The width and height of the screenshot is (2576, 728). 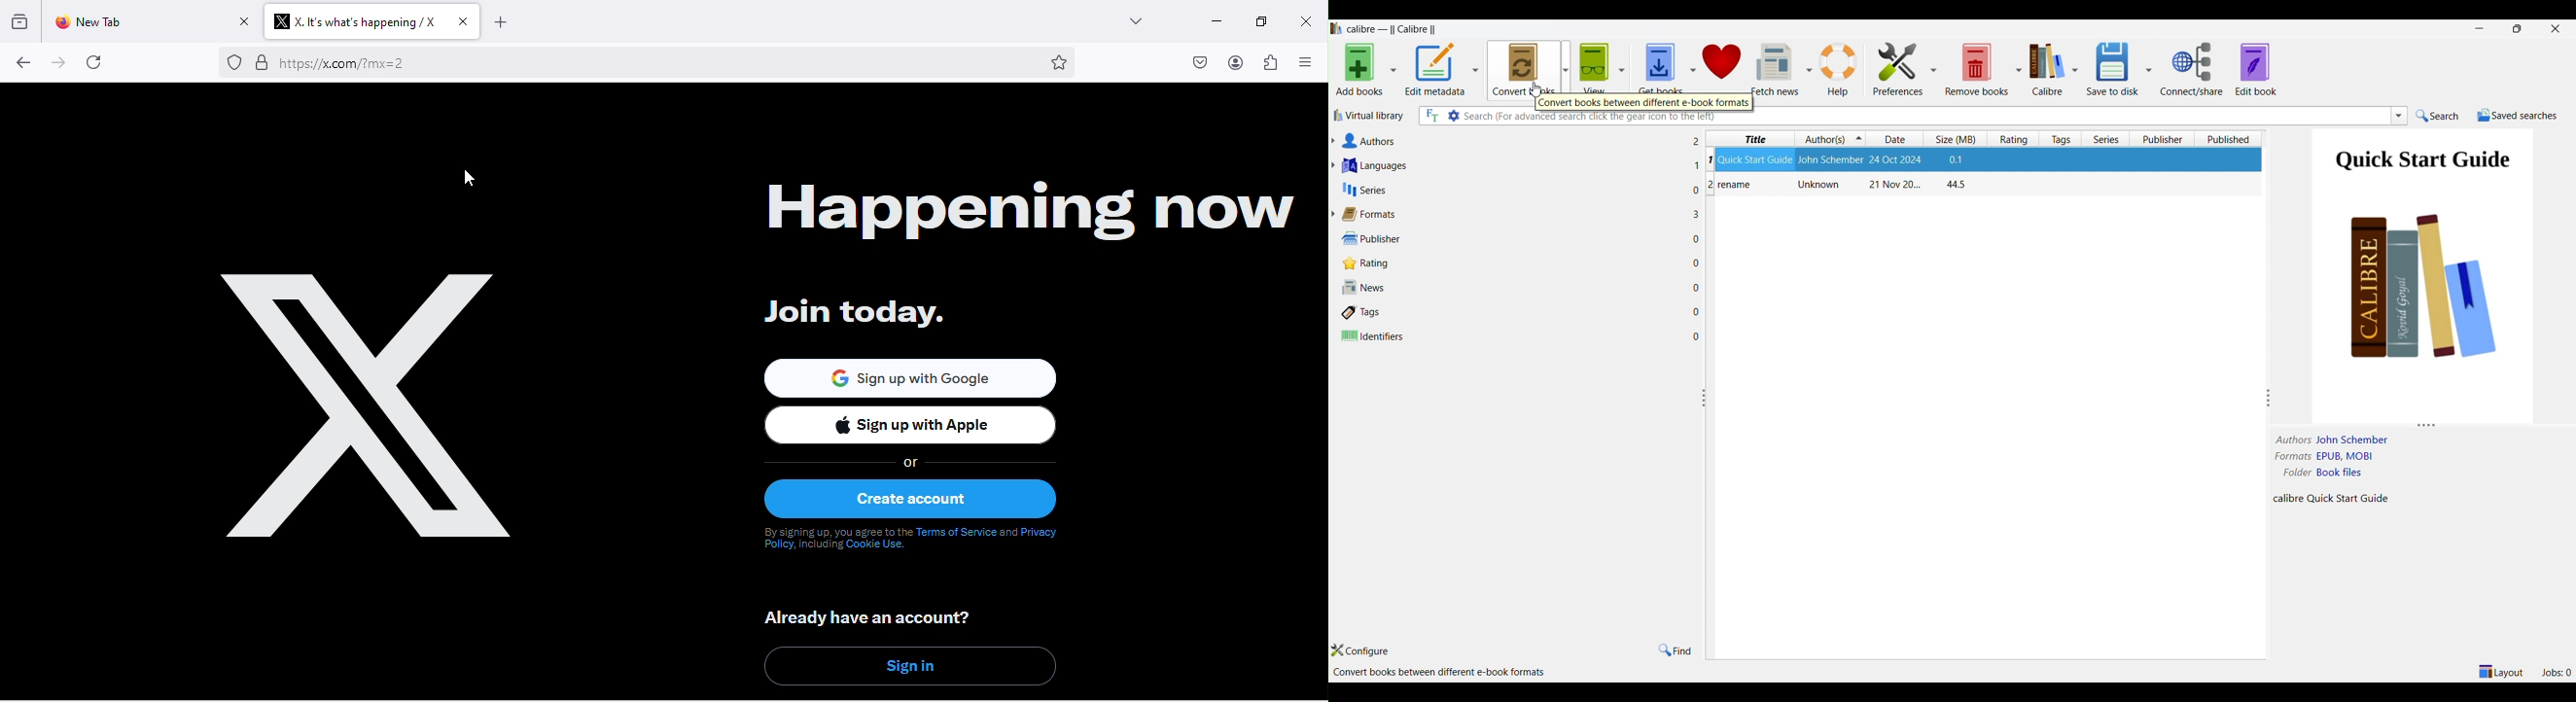 I want to click on refresh, so click(x=93, y=64).